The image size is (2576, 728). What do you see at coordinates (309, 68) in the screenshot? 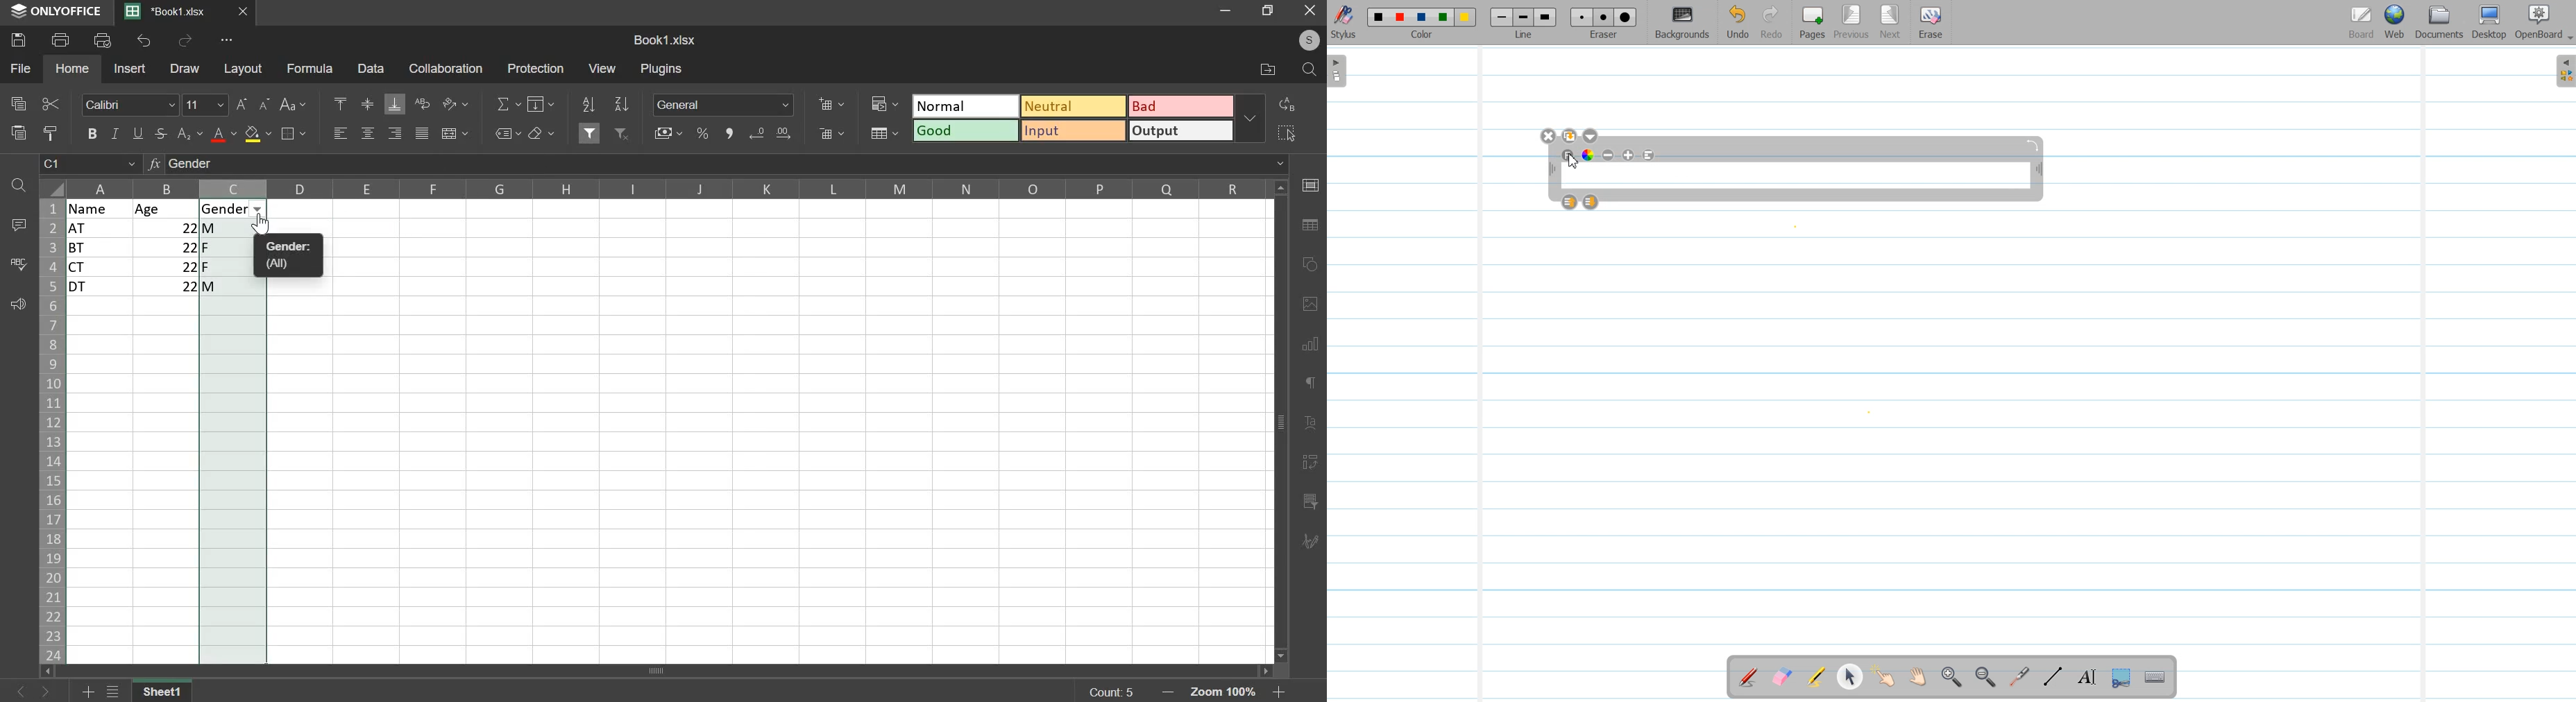
I see `formula` at bounding box center [309, 68].